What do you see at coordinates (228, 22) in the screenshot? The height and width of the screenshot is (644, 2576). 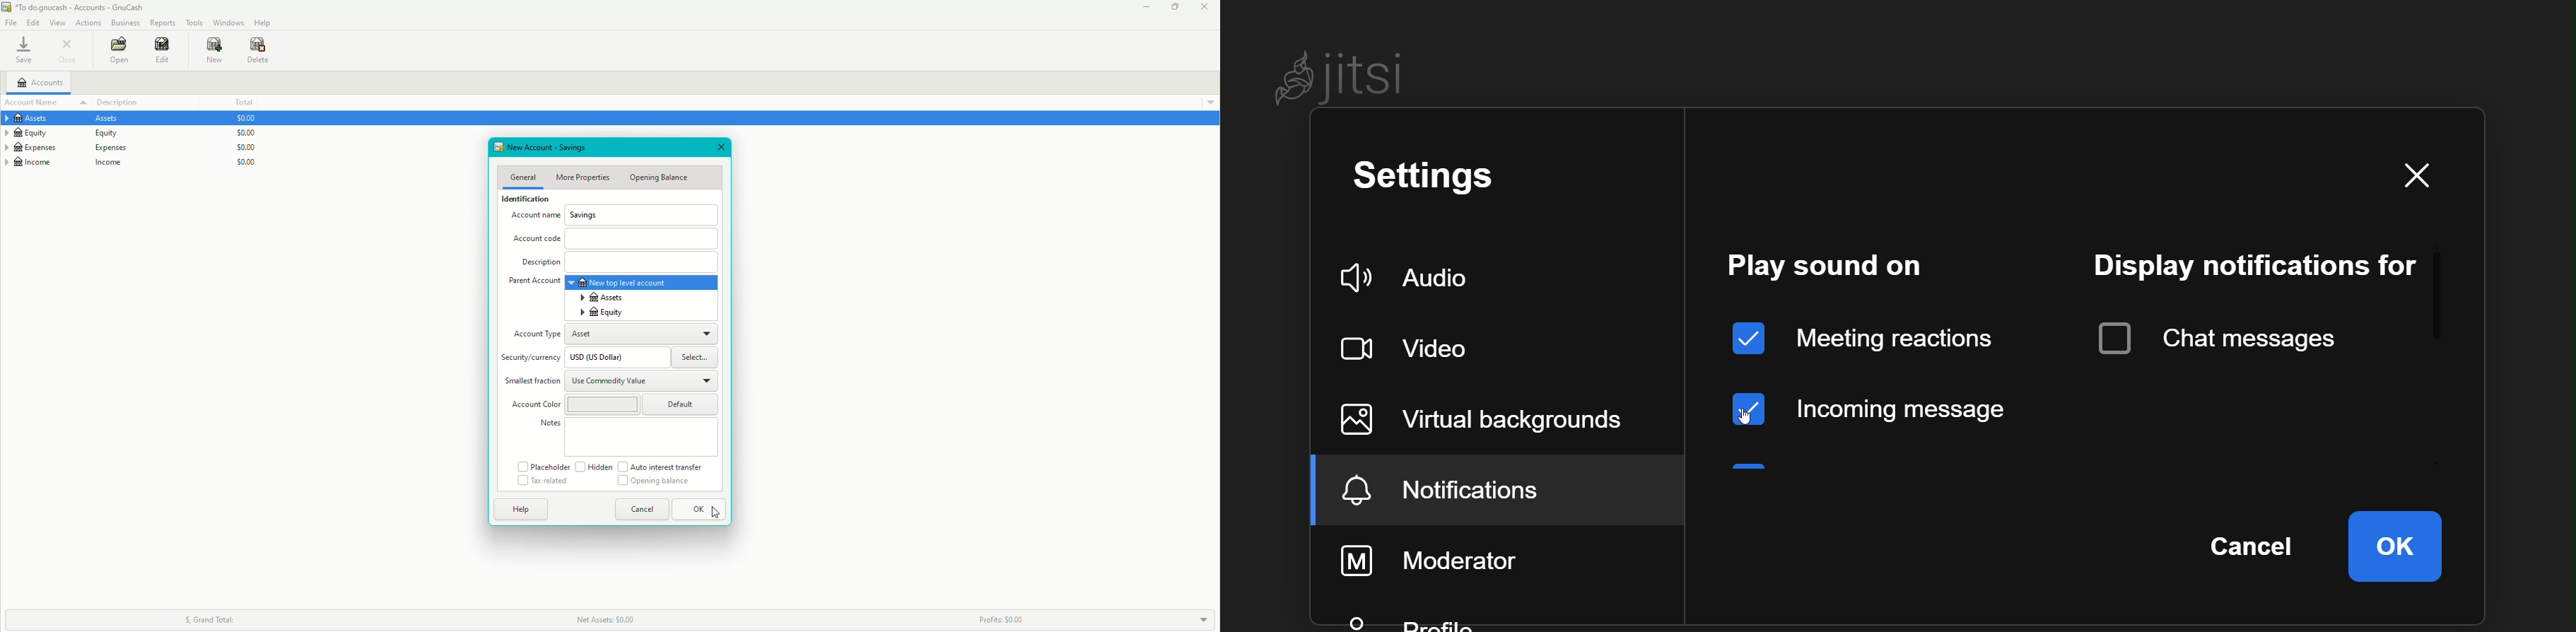 I see `Windows` at bounding box center [228, 22].